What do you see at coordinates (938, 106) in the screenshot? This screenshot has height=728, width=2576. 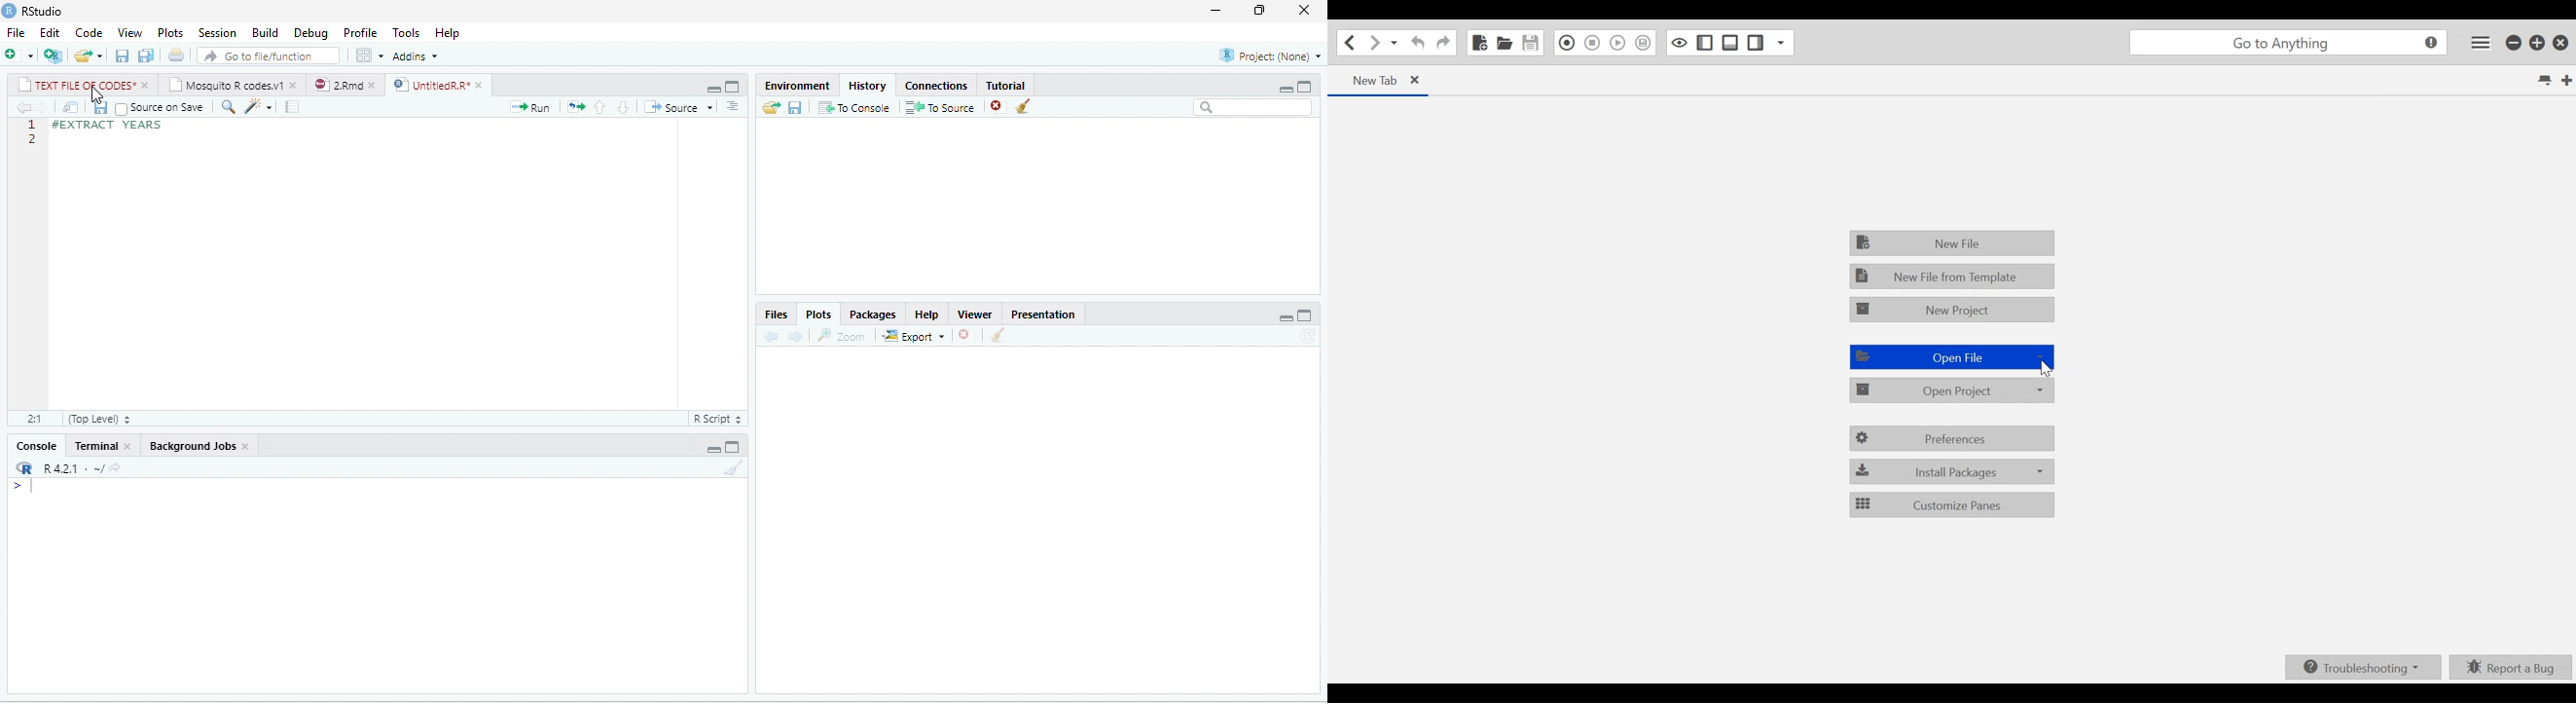 I see `To source` at bounding box center [938, 106].